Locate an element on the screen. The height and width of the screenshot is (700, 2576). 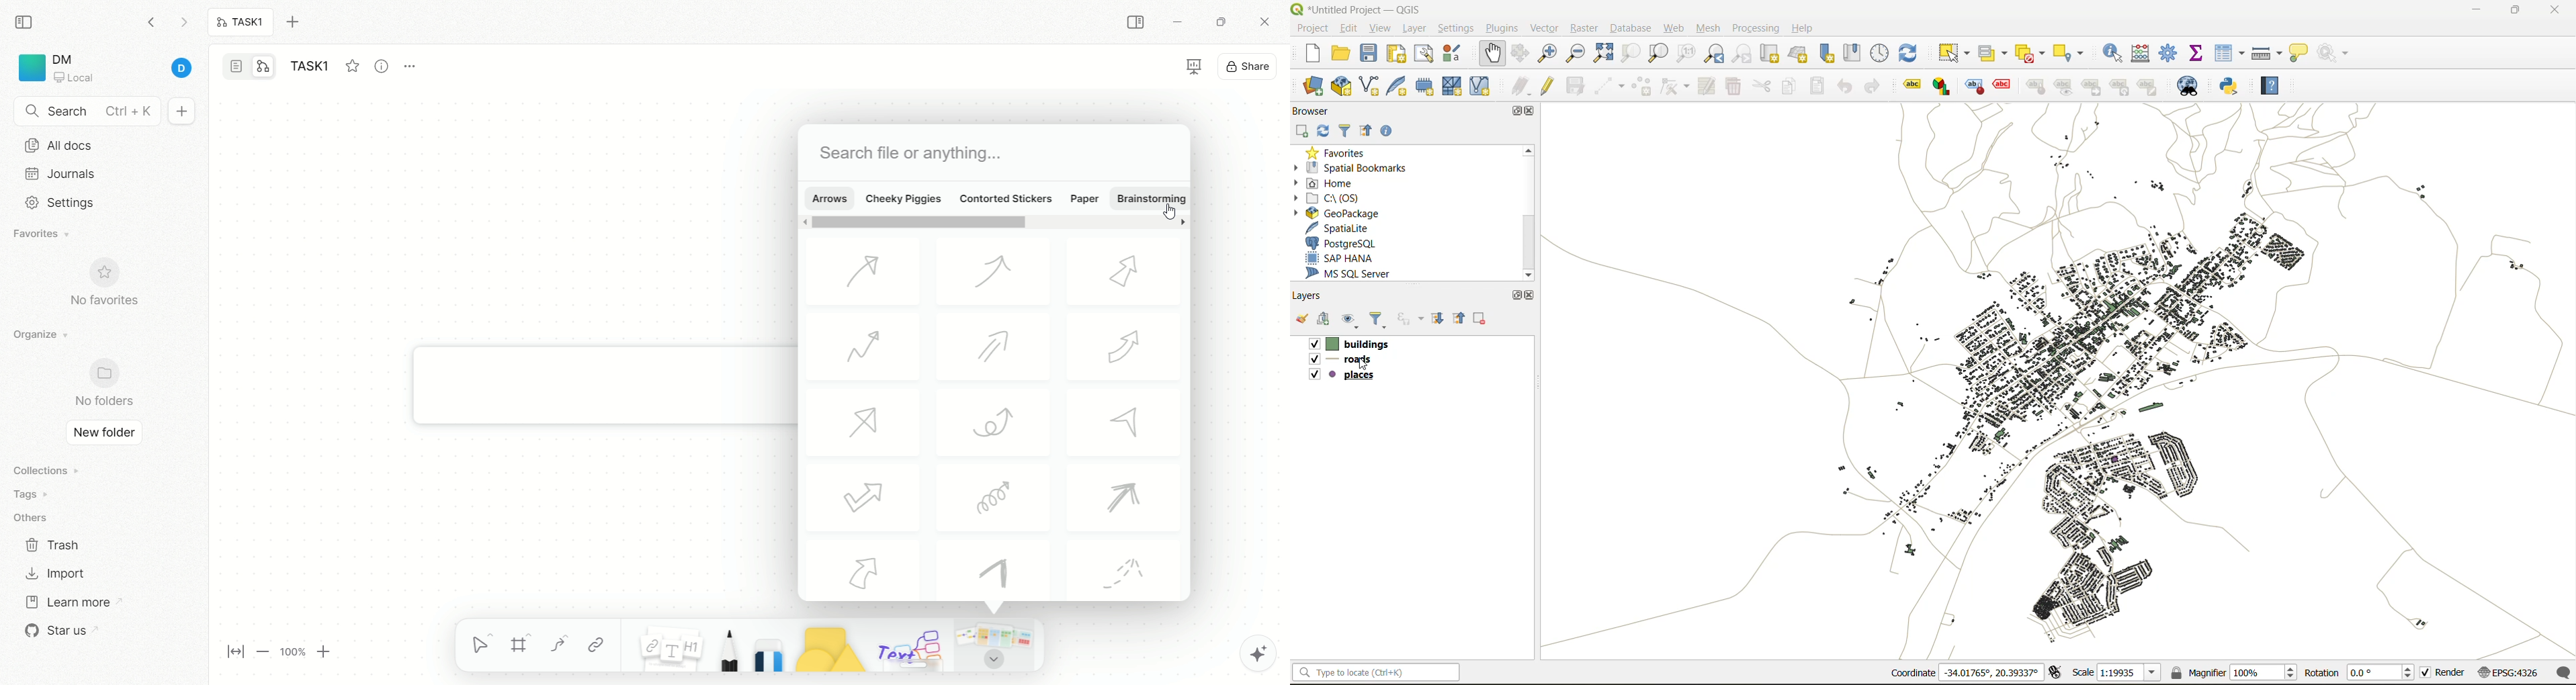
zoom selection is located at coordinates (1632, 54).